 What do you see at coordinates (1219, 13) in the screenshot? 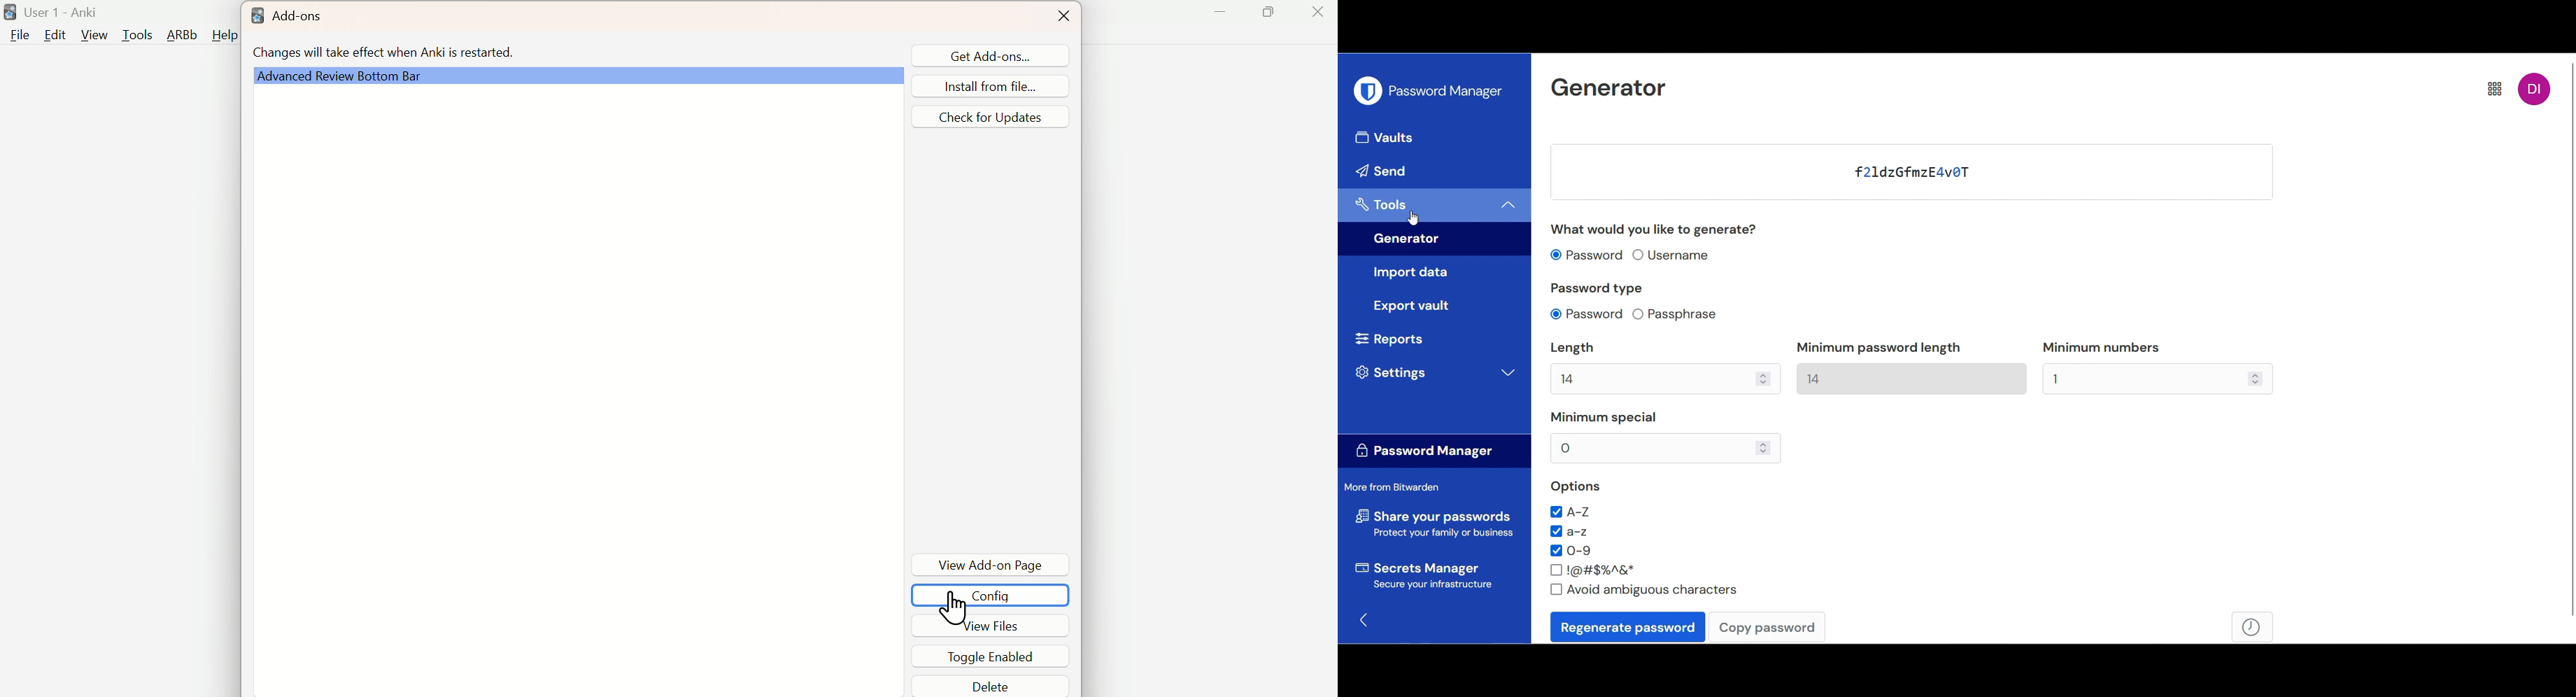
I see `Minimize` at bounding box center [1219, 13].